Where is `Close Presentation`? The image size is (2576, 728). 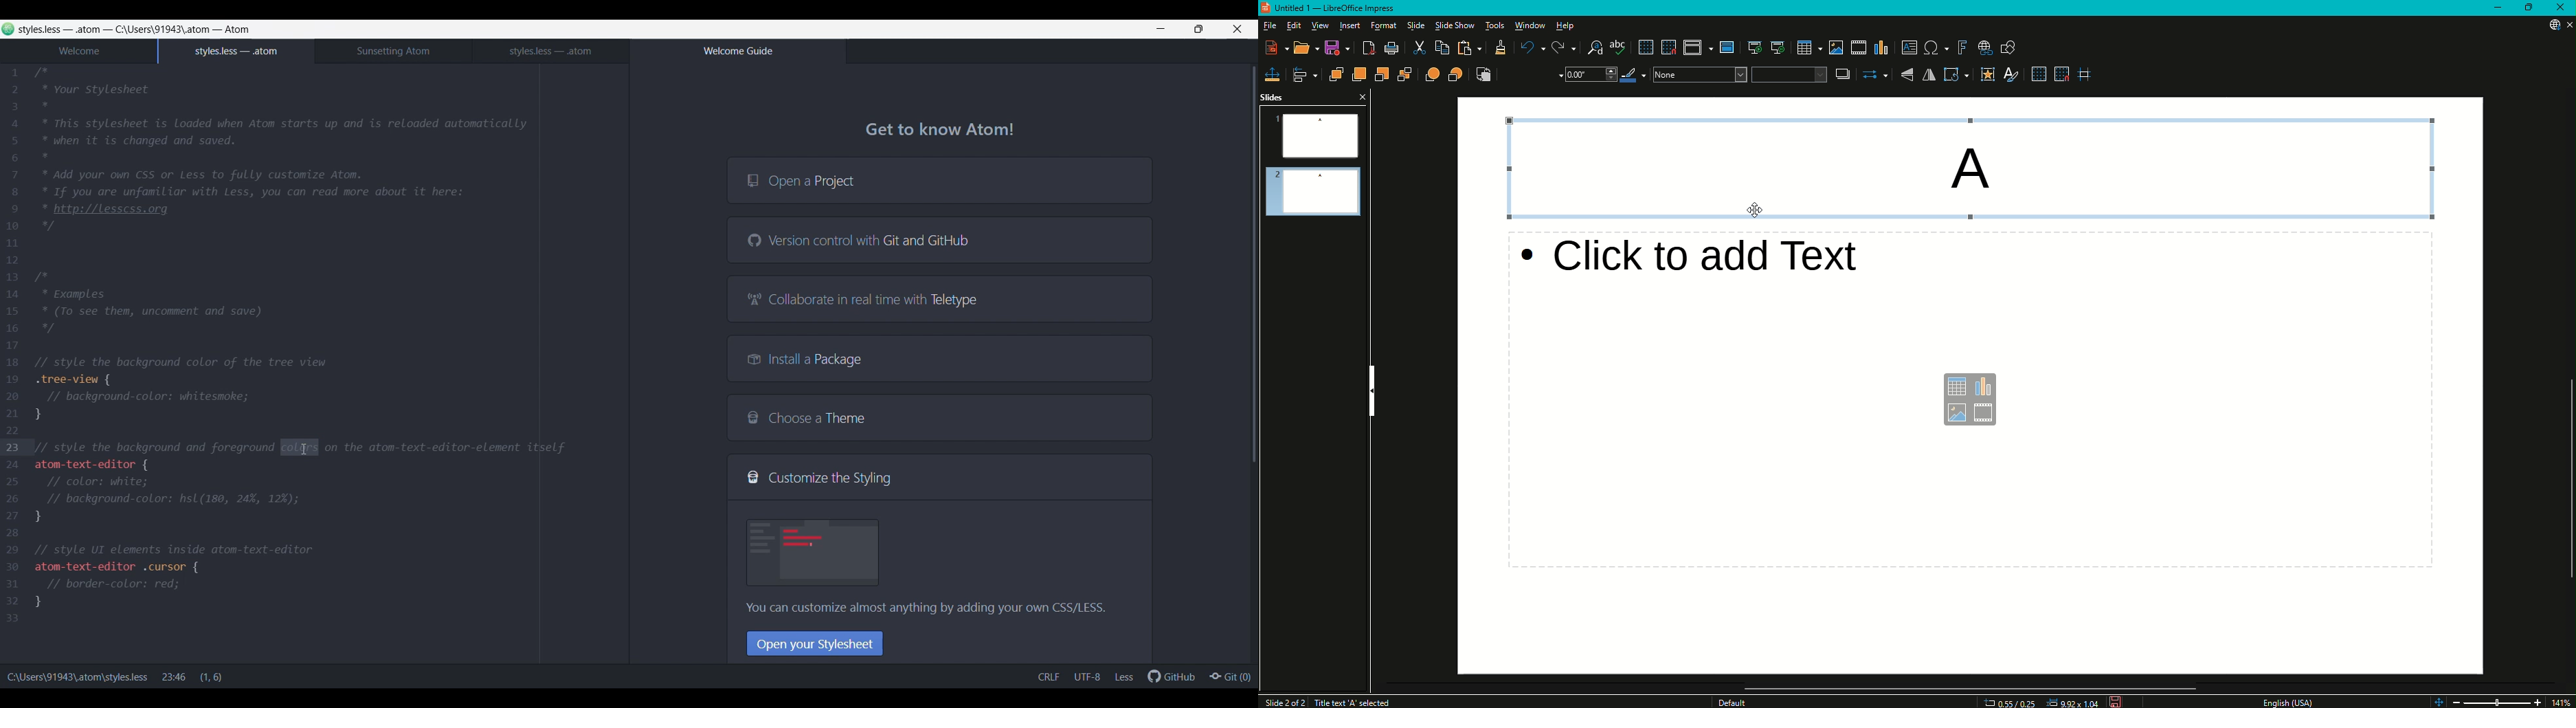 Close Presentation is located at coordinates (2566, 25).